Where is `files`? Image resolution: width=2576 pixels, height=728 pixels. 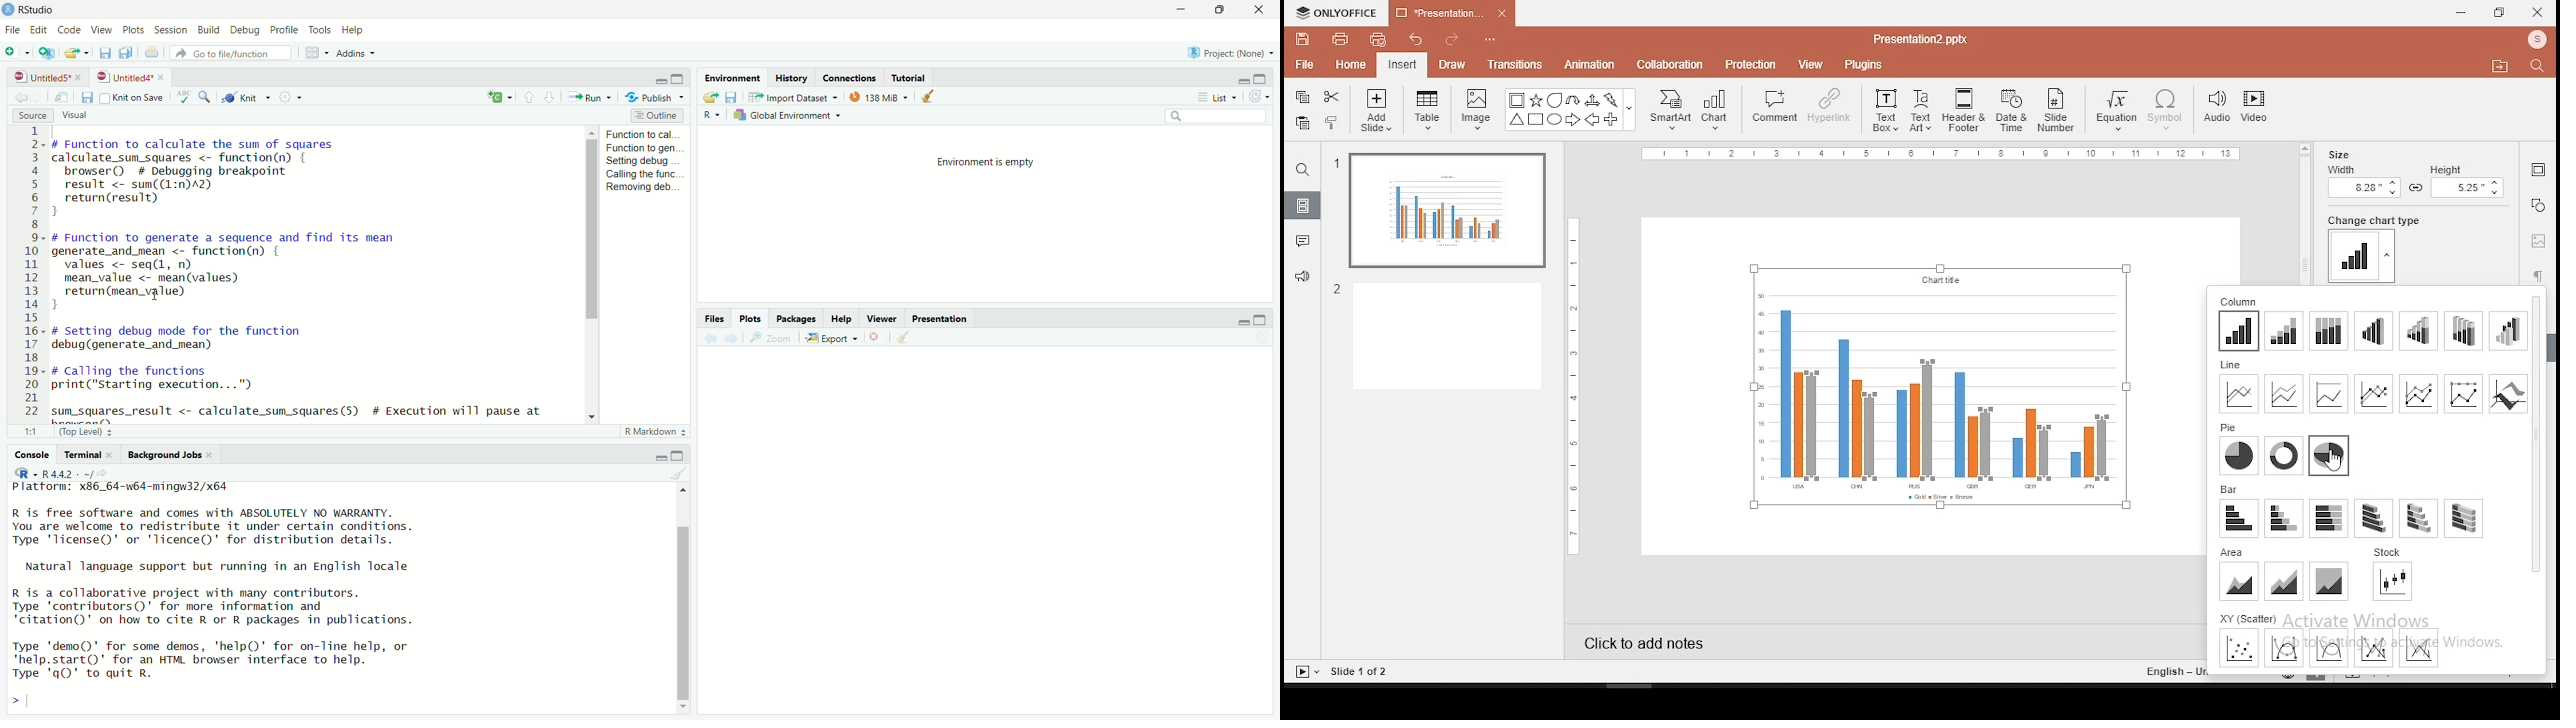
files is located at coordinates (715, 319).